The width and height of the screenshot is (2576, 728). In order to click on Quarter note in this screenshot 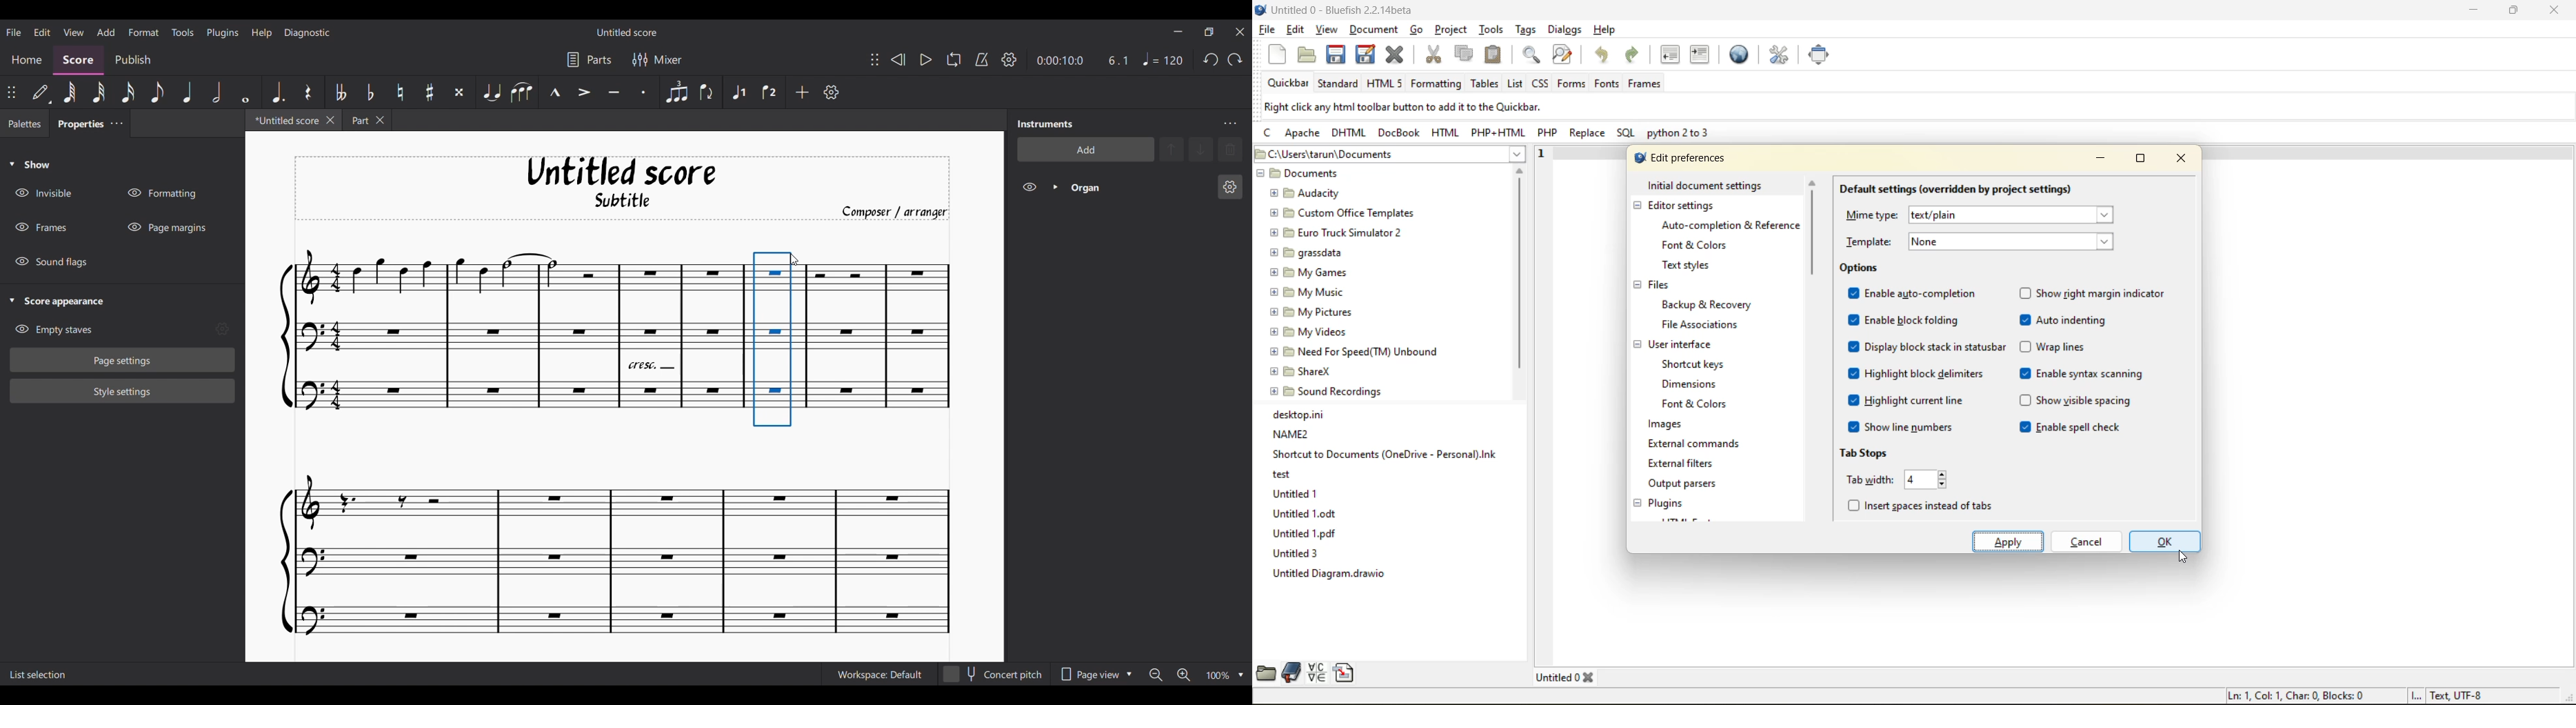, I will do `click(187, 92)`.